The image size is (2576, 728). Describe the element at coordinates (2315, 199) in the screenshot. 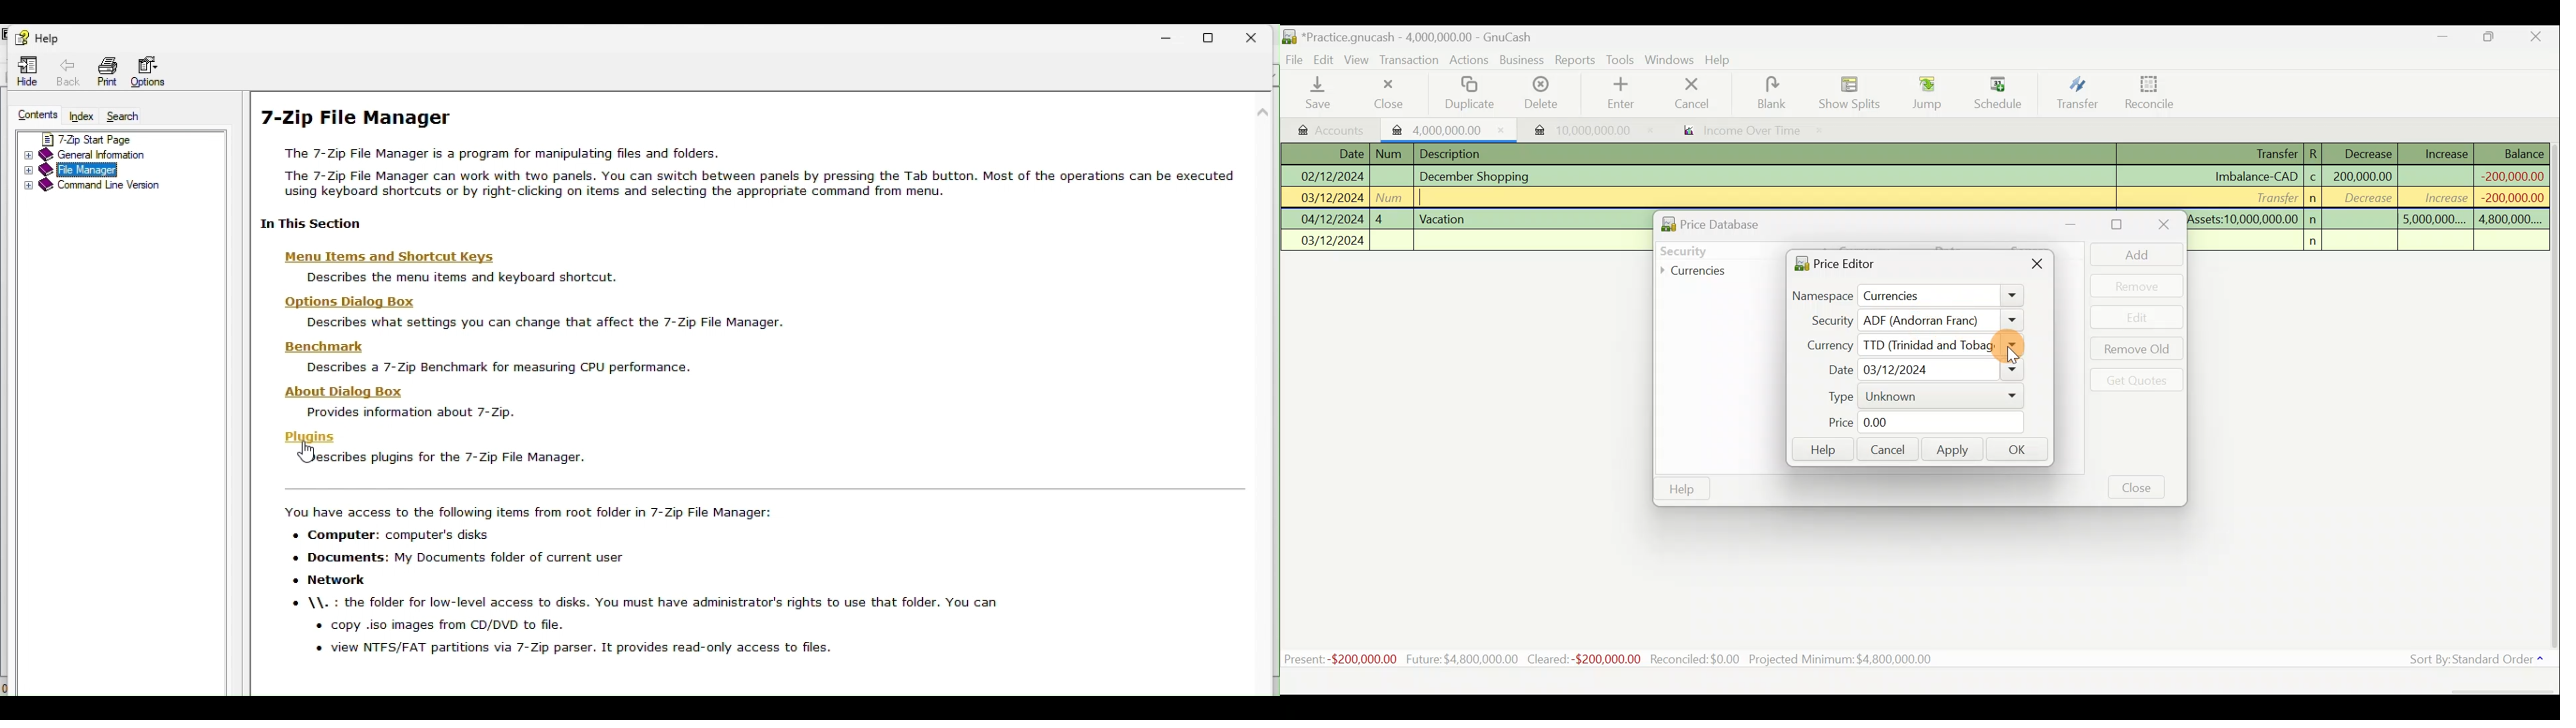

I see `n` at that location.